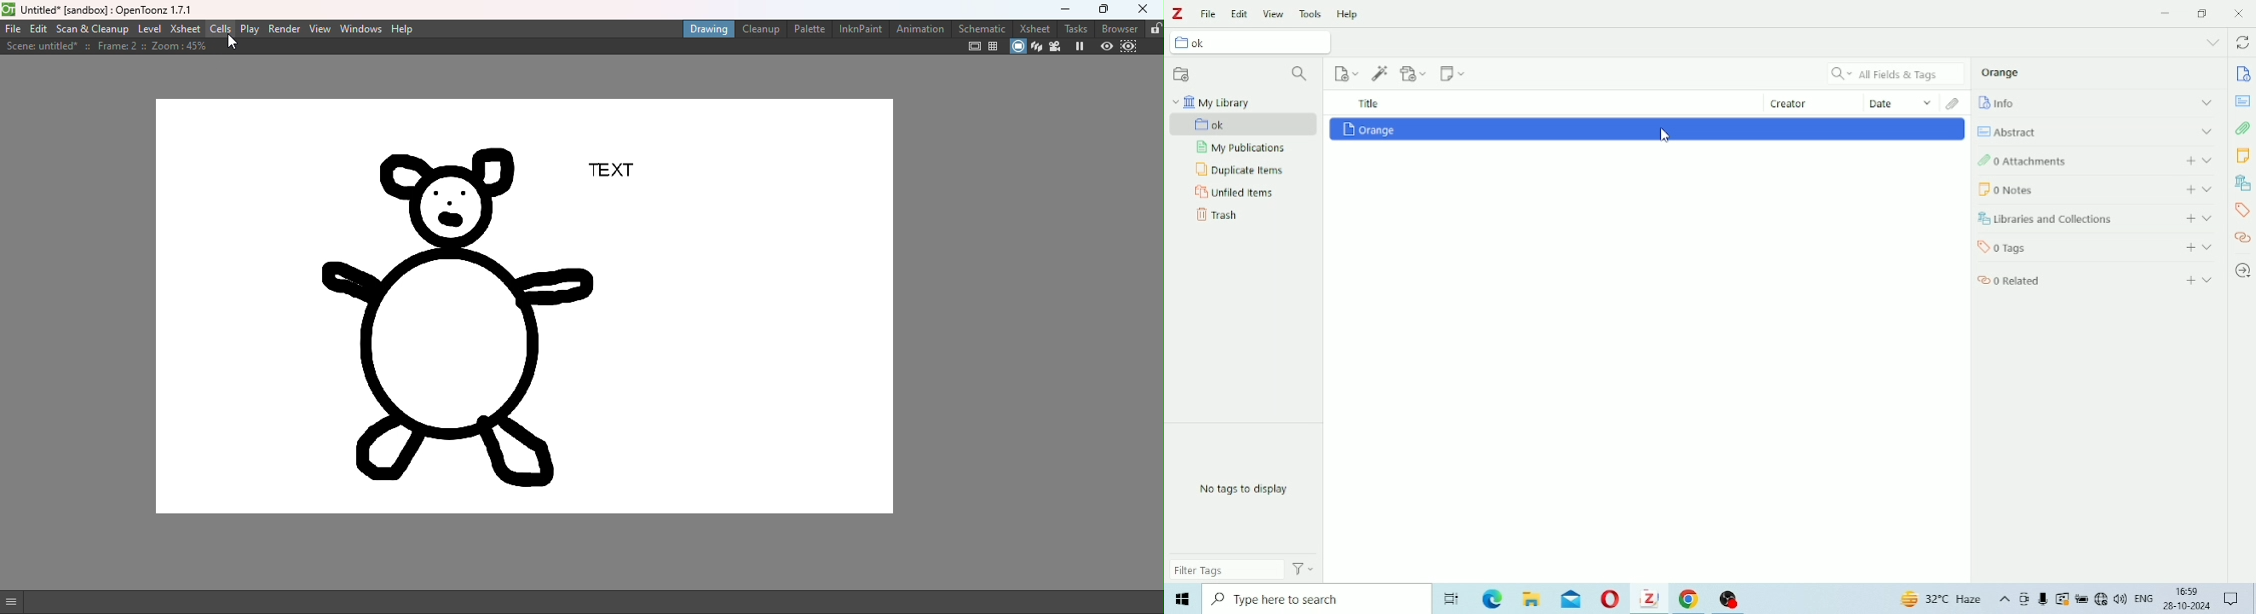 The height and width of the screenshot is (616, 2268). Describe the element at coordinates (1245, 125) in the screenshot. I see `ok` at that location.